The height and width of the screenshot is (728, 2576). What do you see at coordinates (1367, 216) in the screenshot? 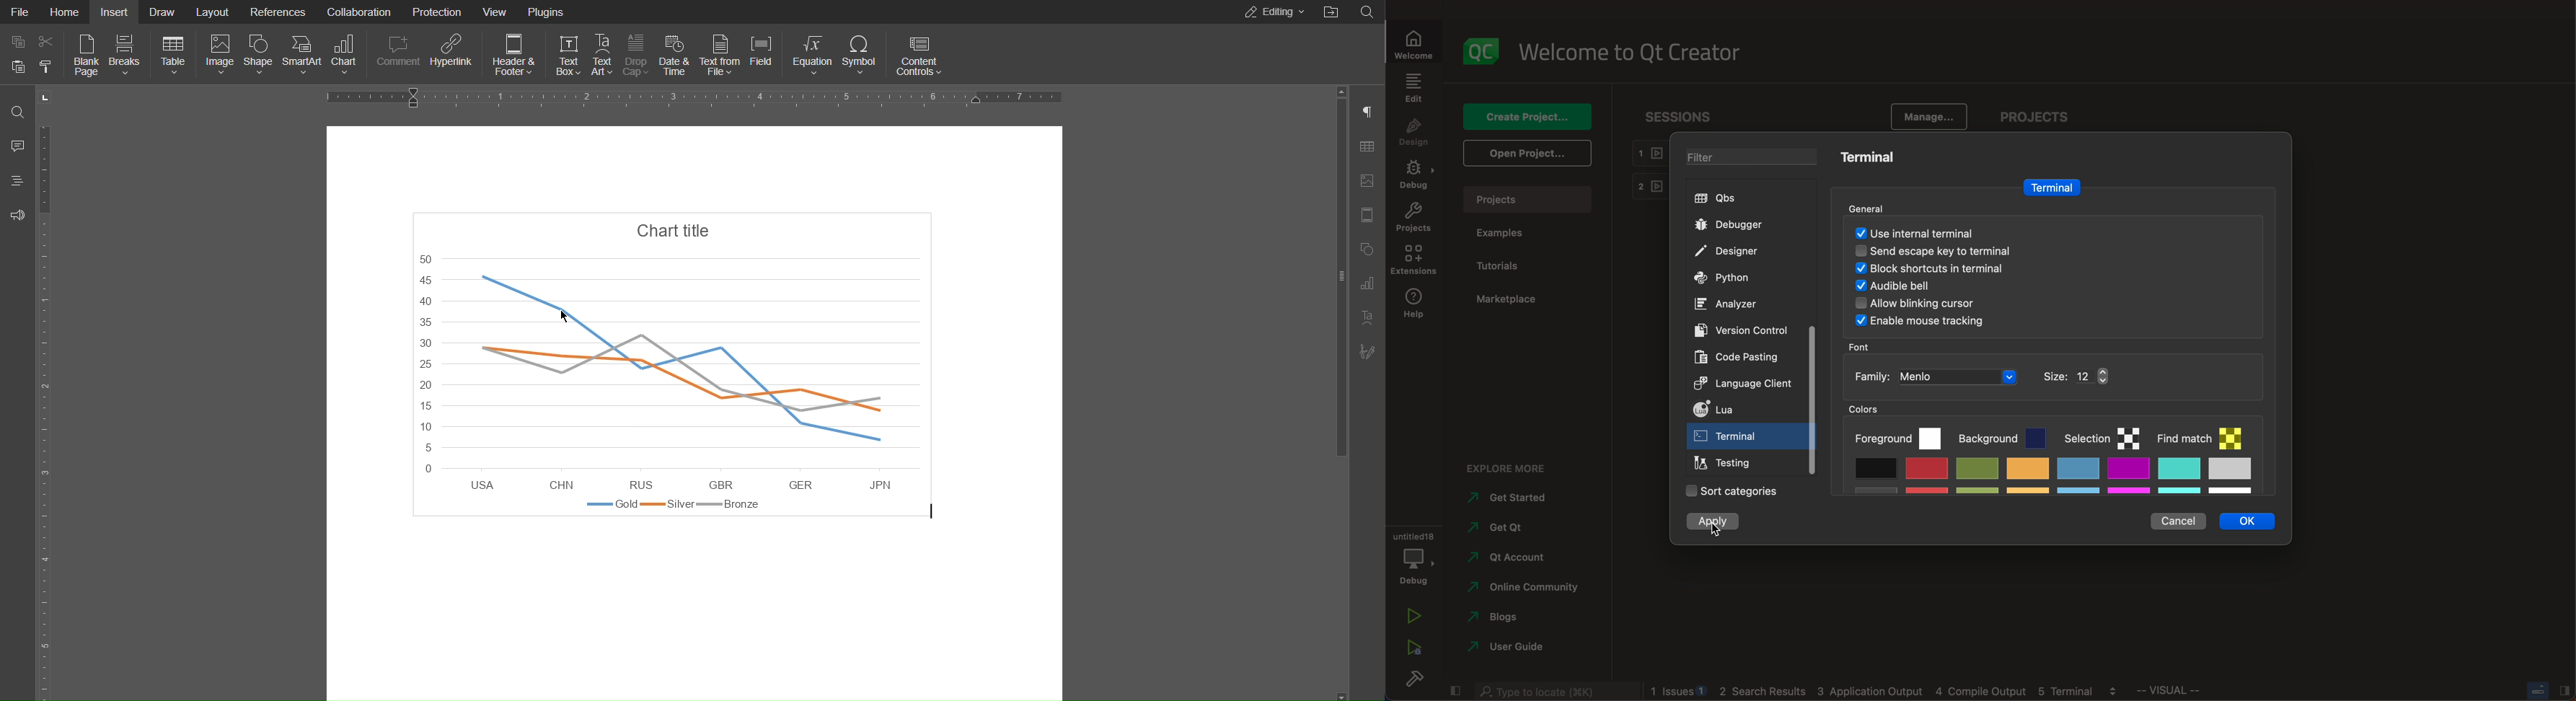
I see `Header and Setter` at bounding box center [1367, 216].